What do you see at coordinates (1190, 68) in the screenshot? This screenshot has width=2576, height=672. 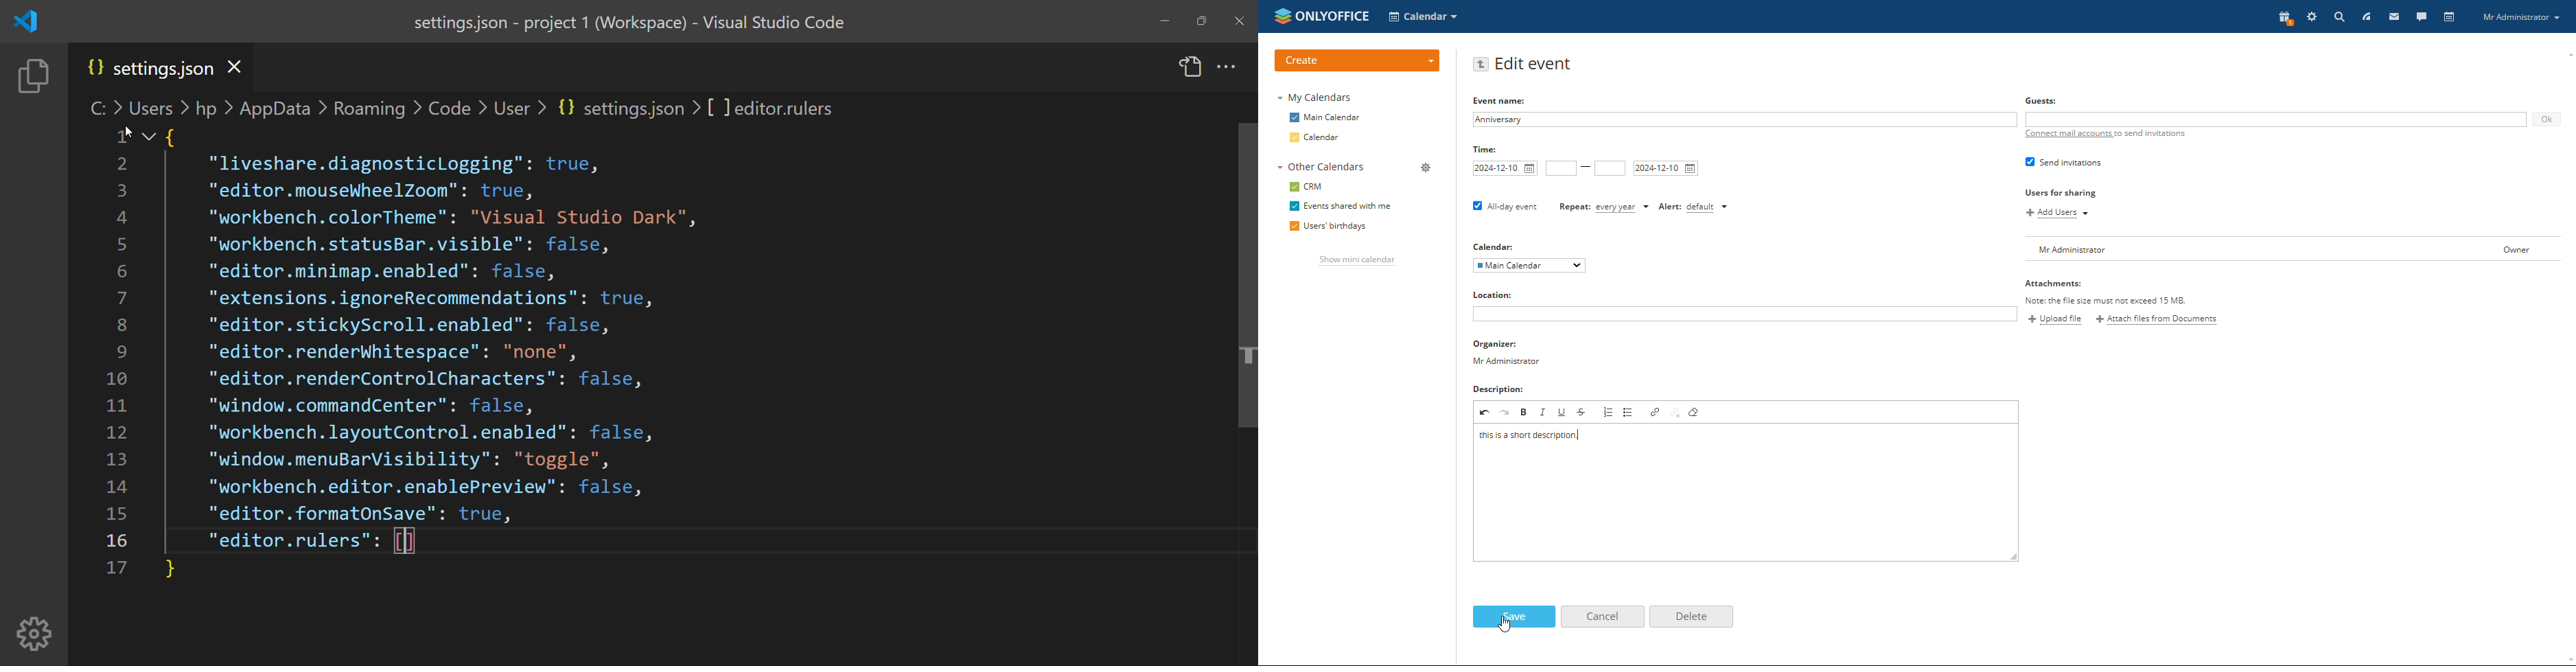 I see `open setting` at bounding box center [1190, 68].